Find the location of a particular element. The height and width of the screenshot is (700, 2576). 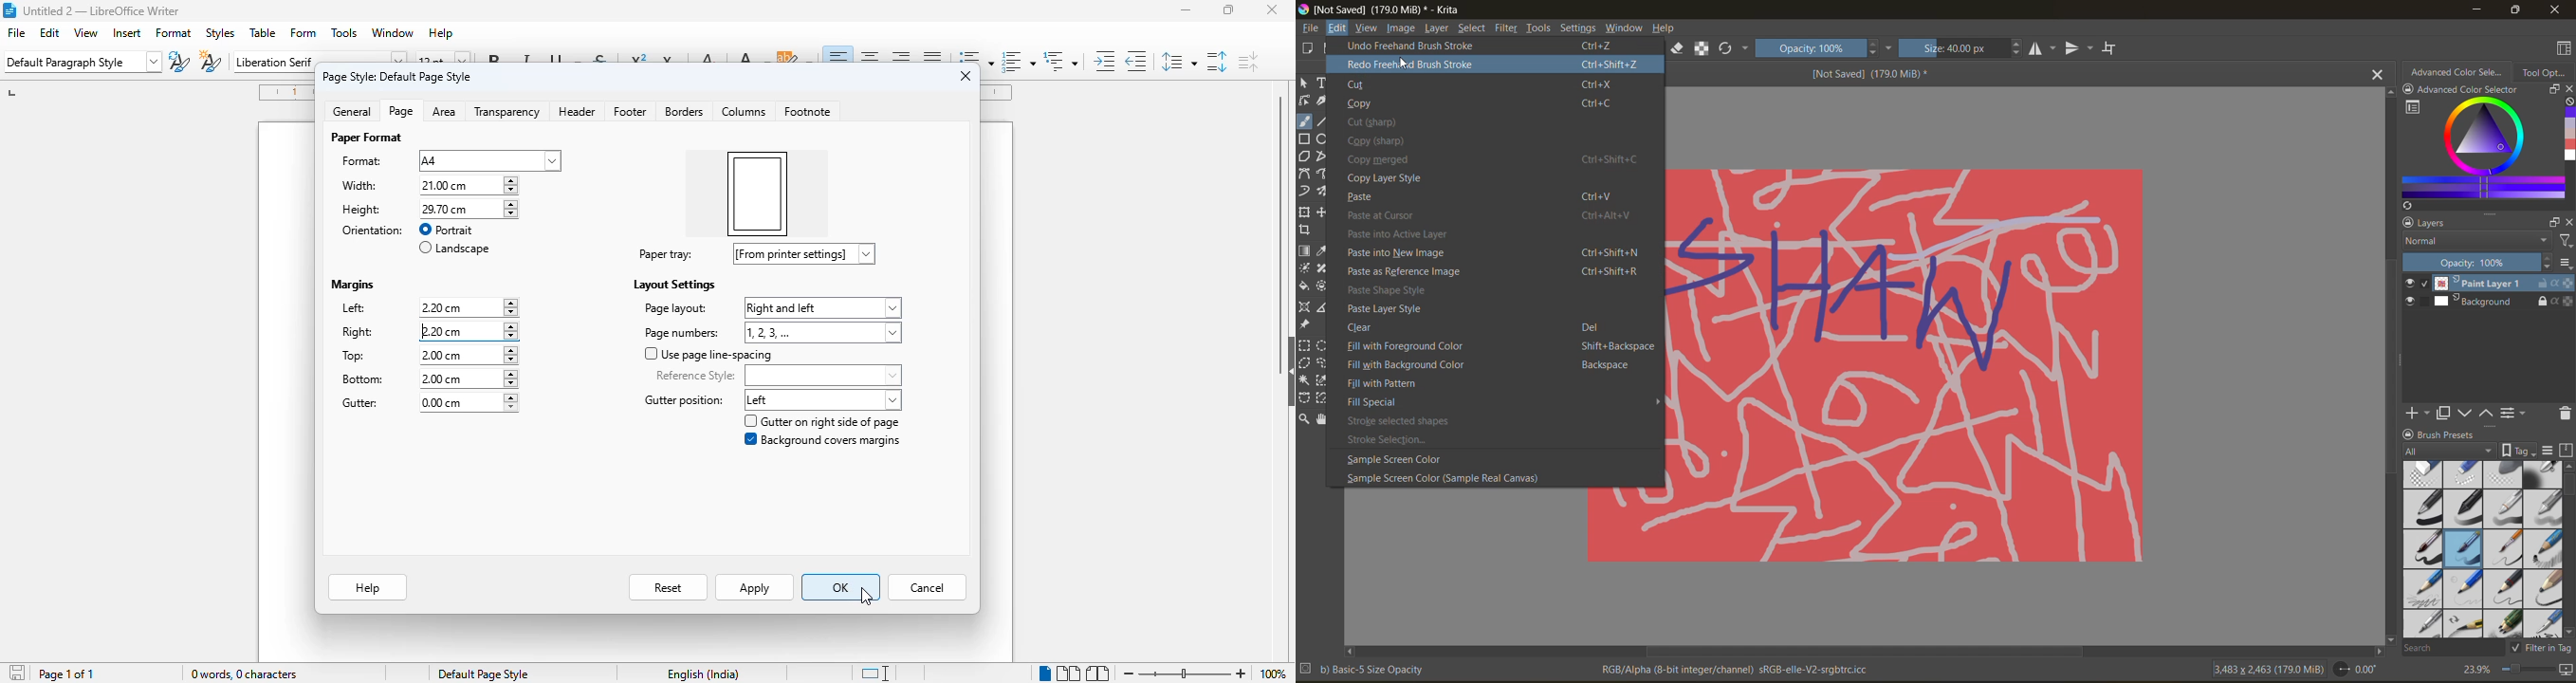

reload original preset is located at coordinates (1734, 47).